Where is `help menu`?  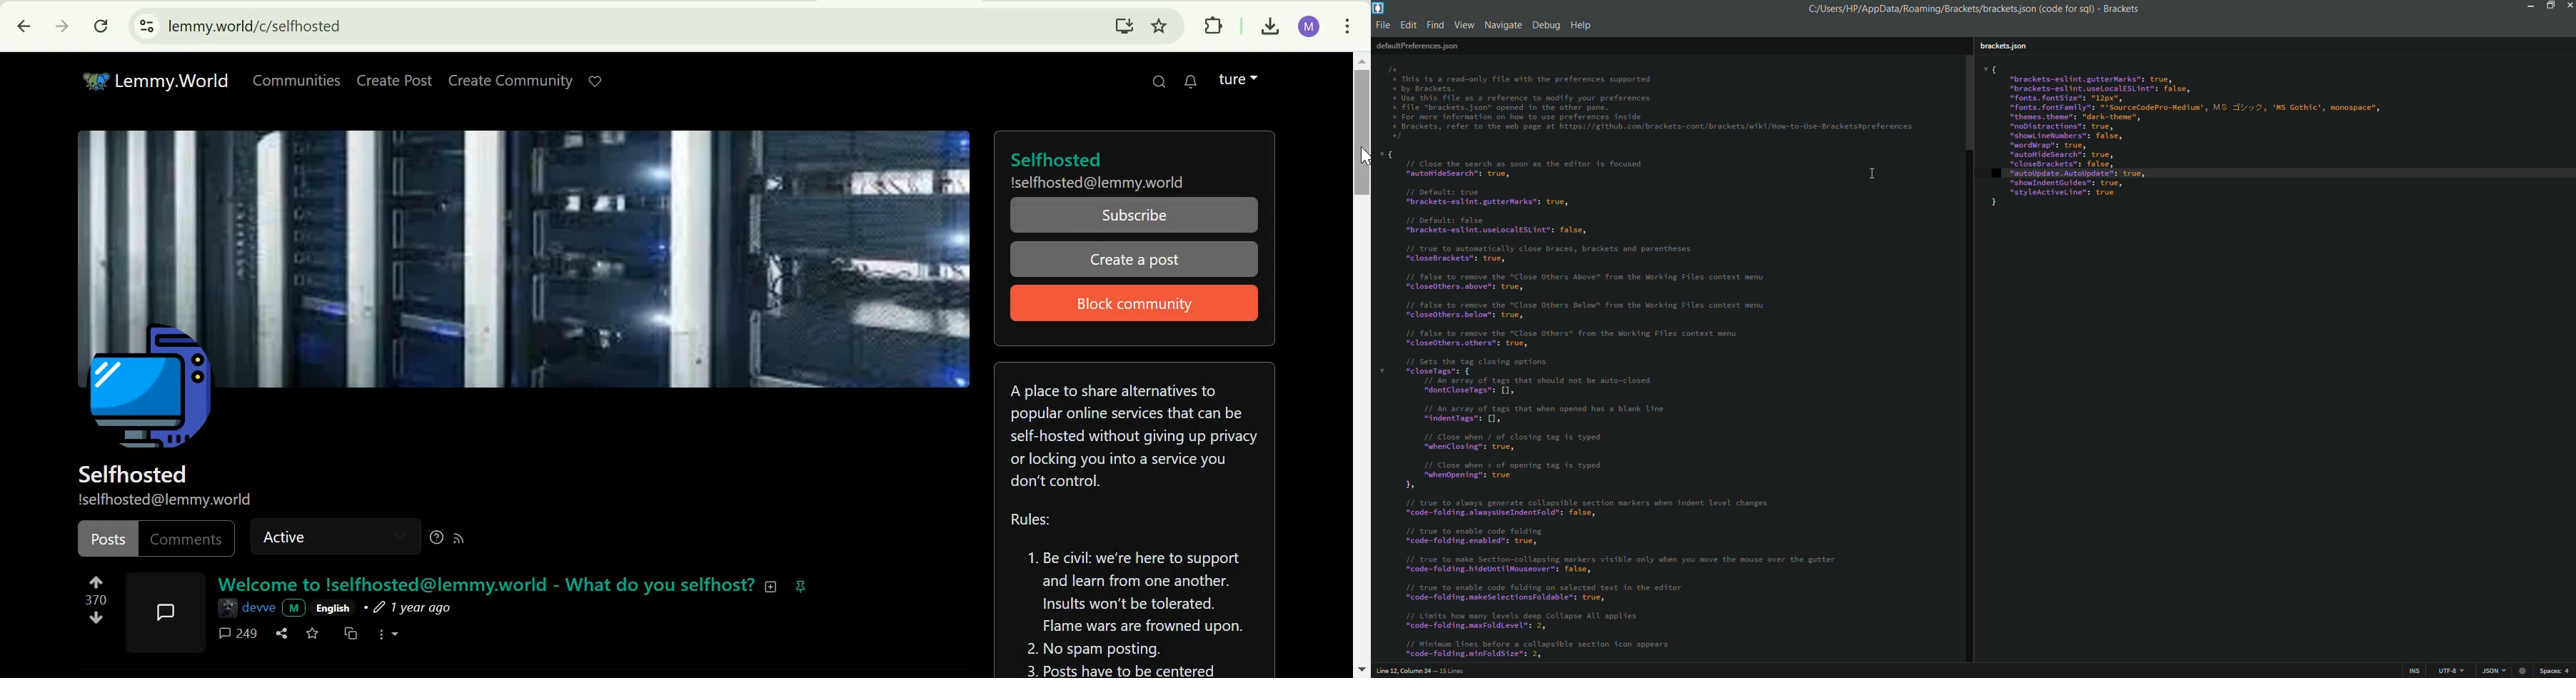 help menu is located at coordinates (1582, 25).